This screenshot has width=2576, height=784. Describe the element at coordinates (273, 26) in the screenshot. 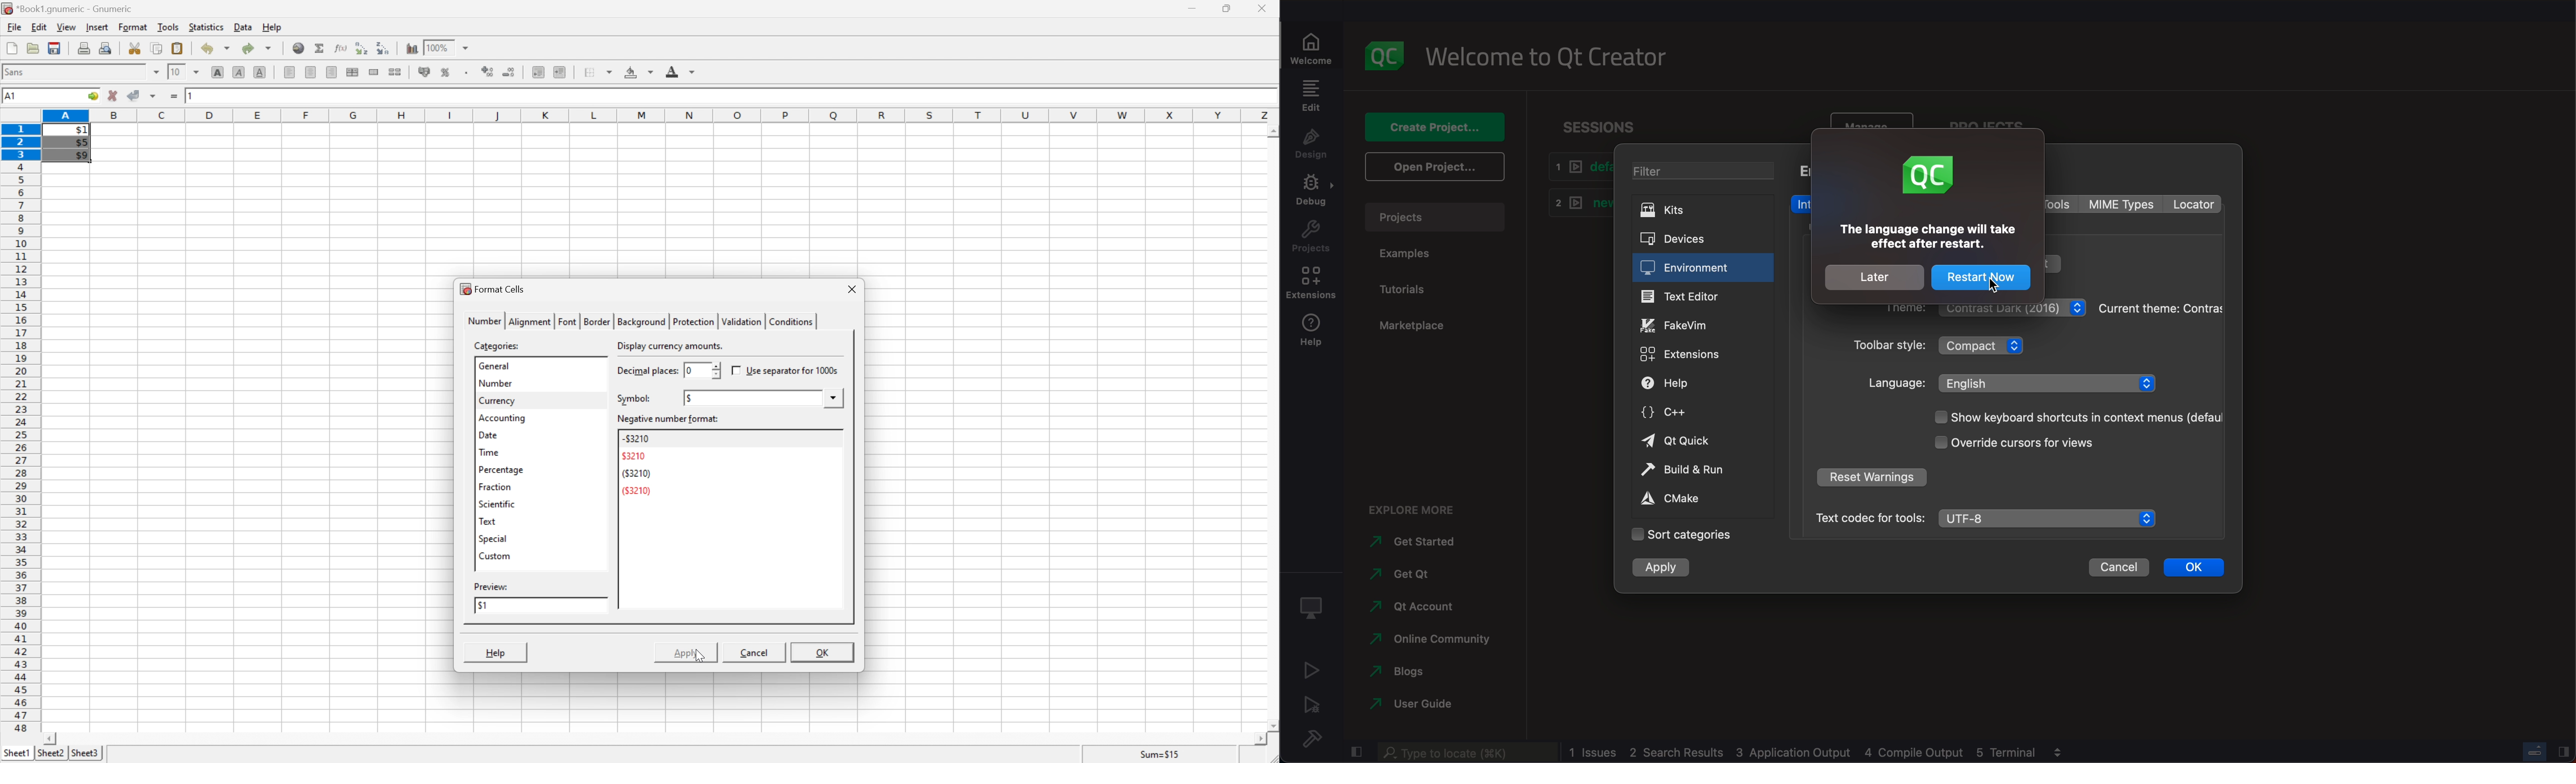

I see `help` at that location.